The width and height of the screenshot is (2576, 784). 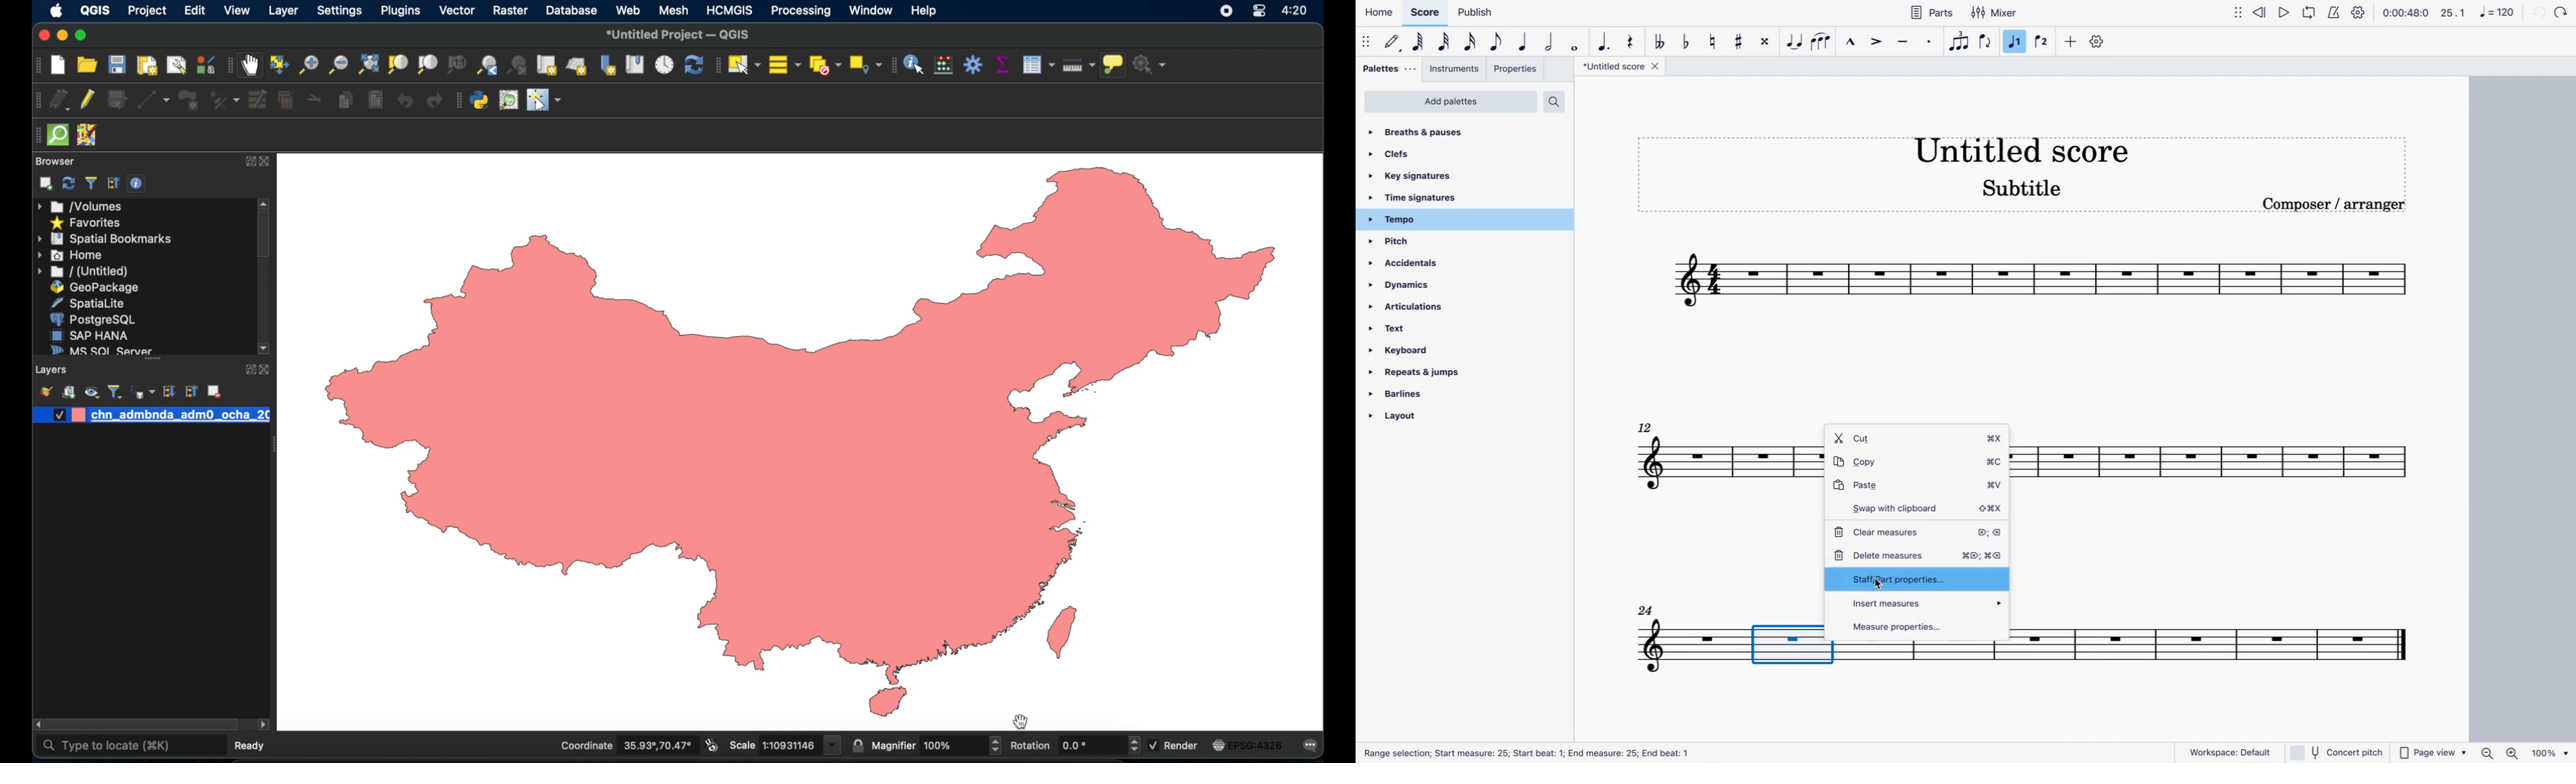 I want to click on settings, so click(x=2101, y=44).